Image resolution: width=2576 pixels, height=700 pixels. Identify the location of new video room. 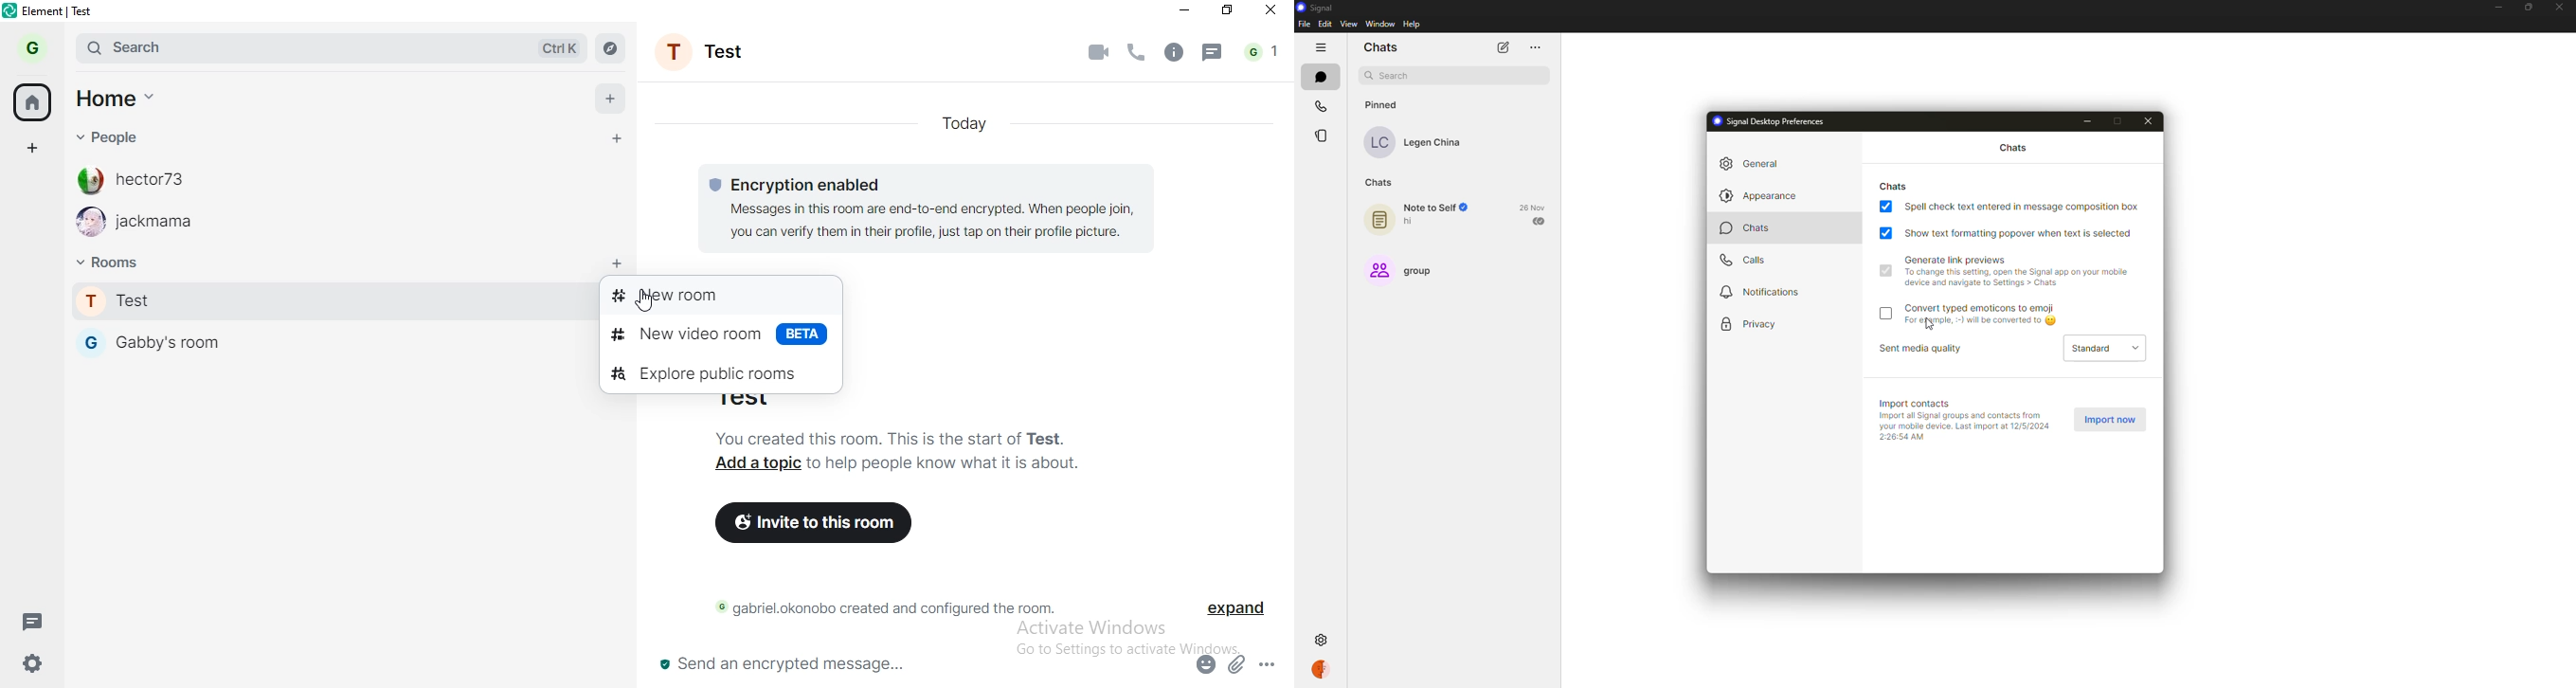
(723, 333).